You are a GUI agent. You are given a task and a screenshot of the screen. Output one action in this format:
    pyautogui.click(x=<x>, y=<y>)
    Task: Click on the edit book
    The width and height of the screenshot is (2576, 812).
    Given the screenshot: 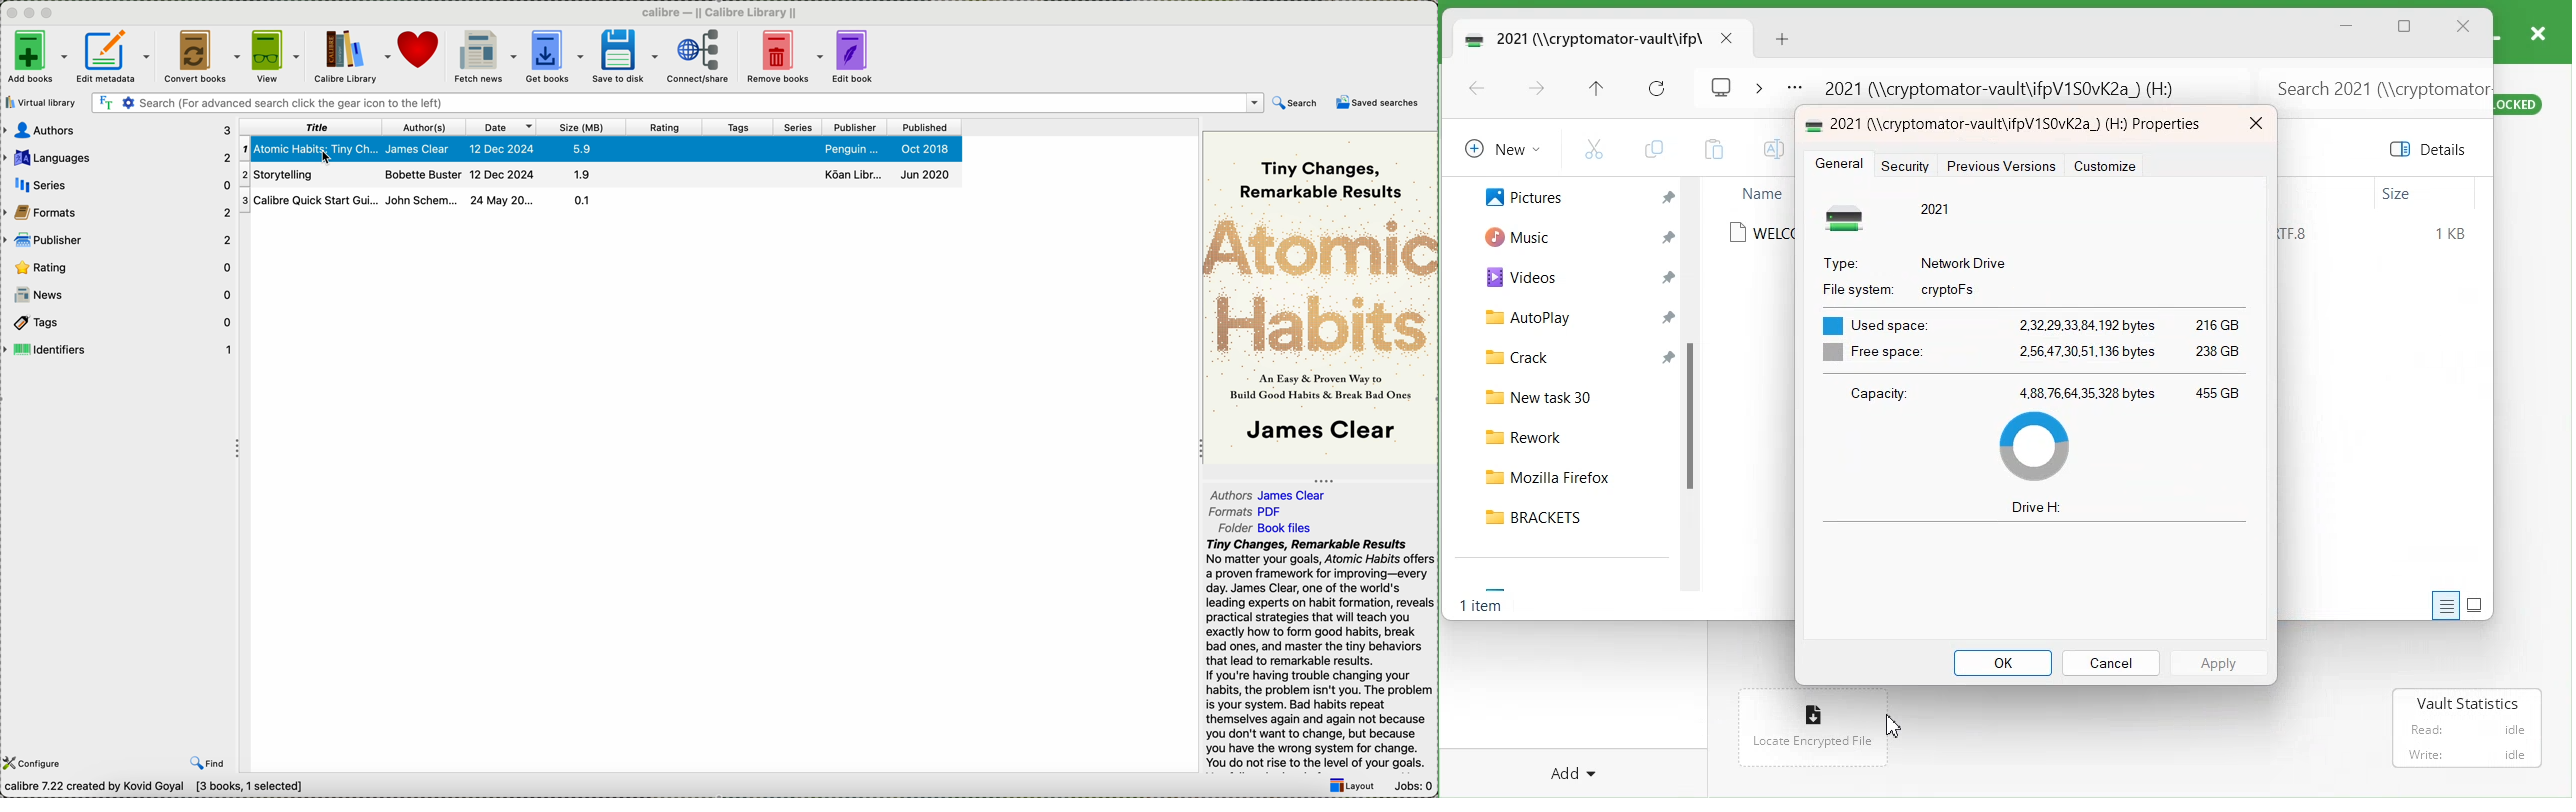 What is the action you would take?
    pyautogui.click(x=855, y=58)
    